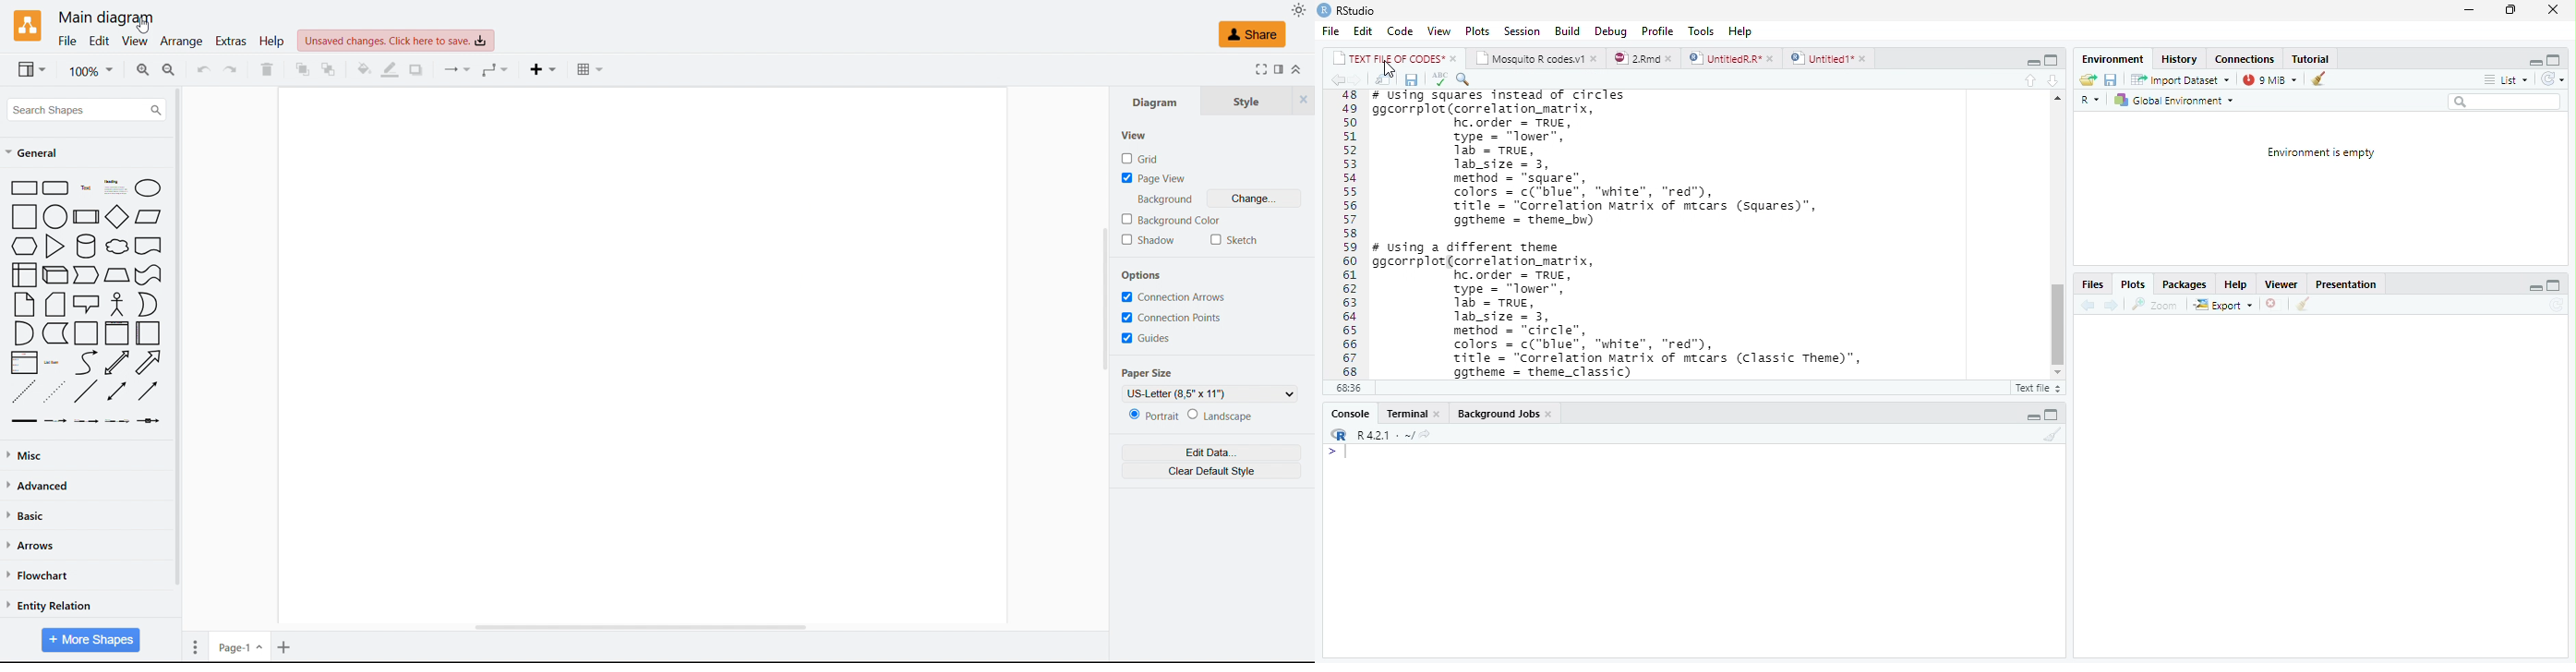 Image resolution: width=2576 pixels, height=672 pixels. What do you see at coordinates (1388, 69) in the screenshot?
I see `cursor` at bounding box center [1388, 69].